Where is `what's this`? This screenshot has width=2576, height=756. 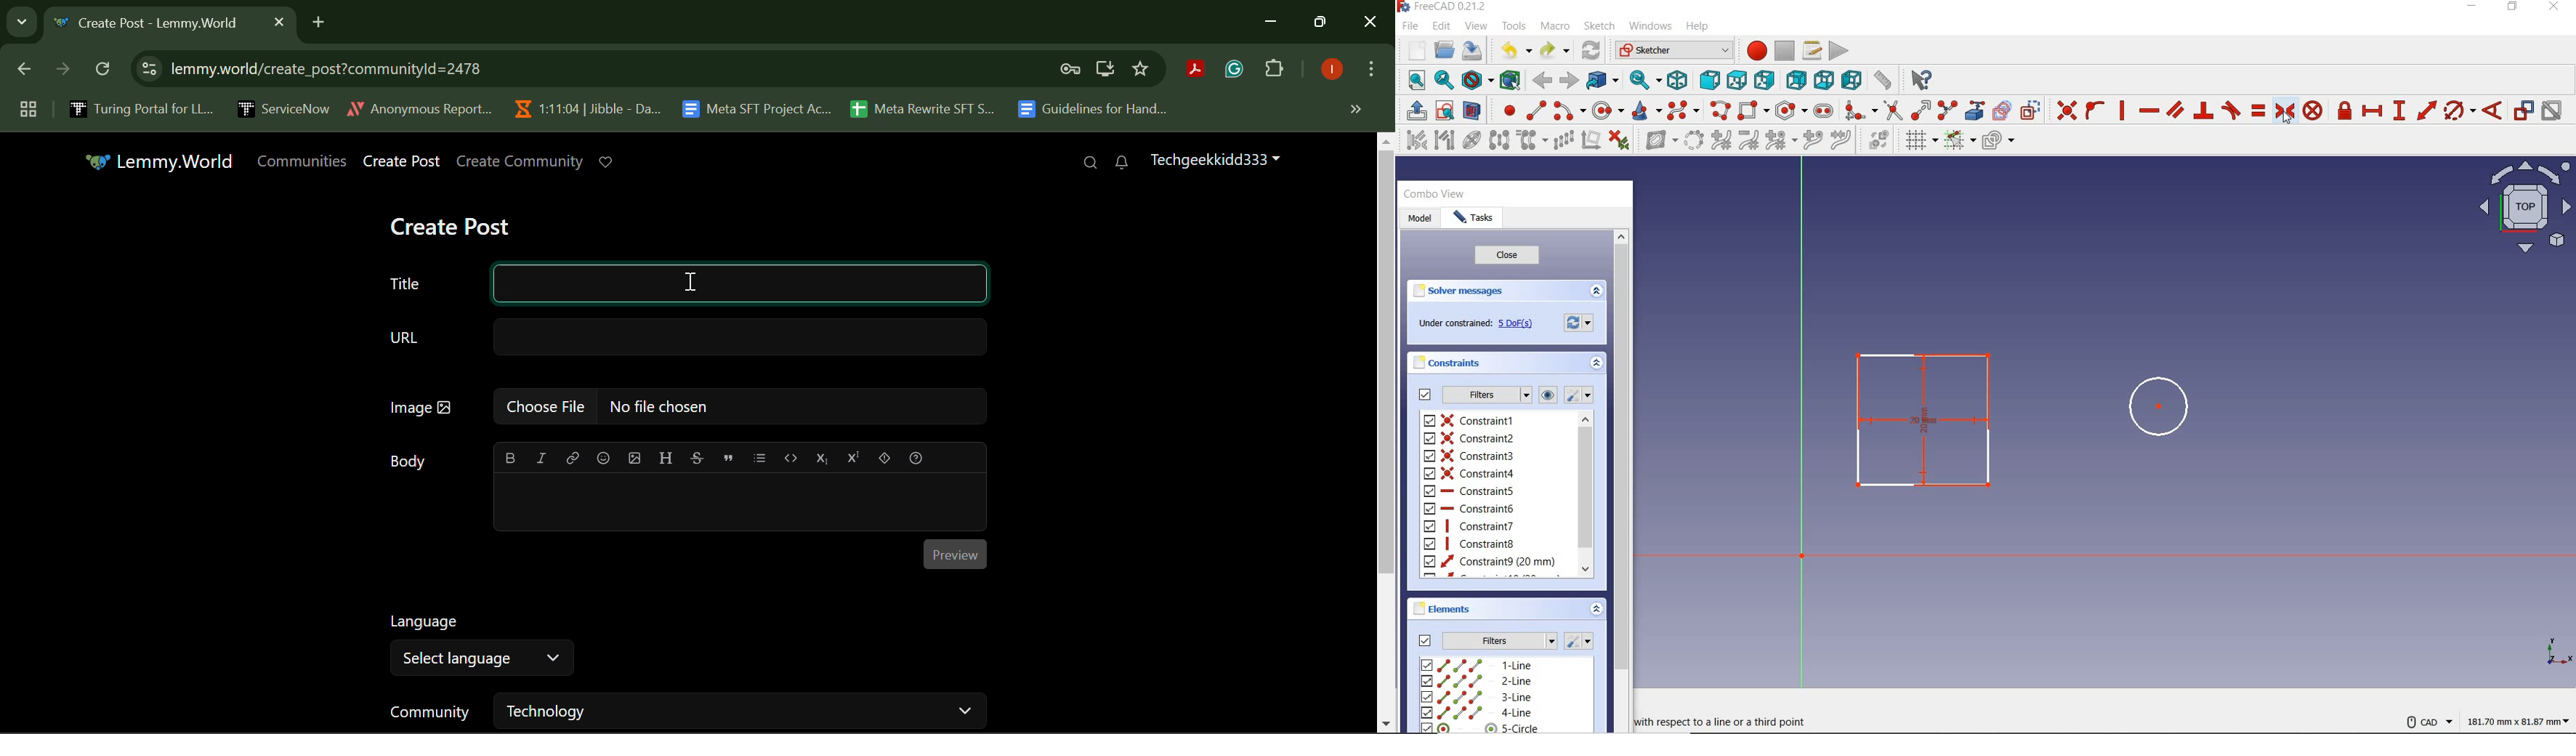
what's this is located at coordinates (1921, 79).